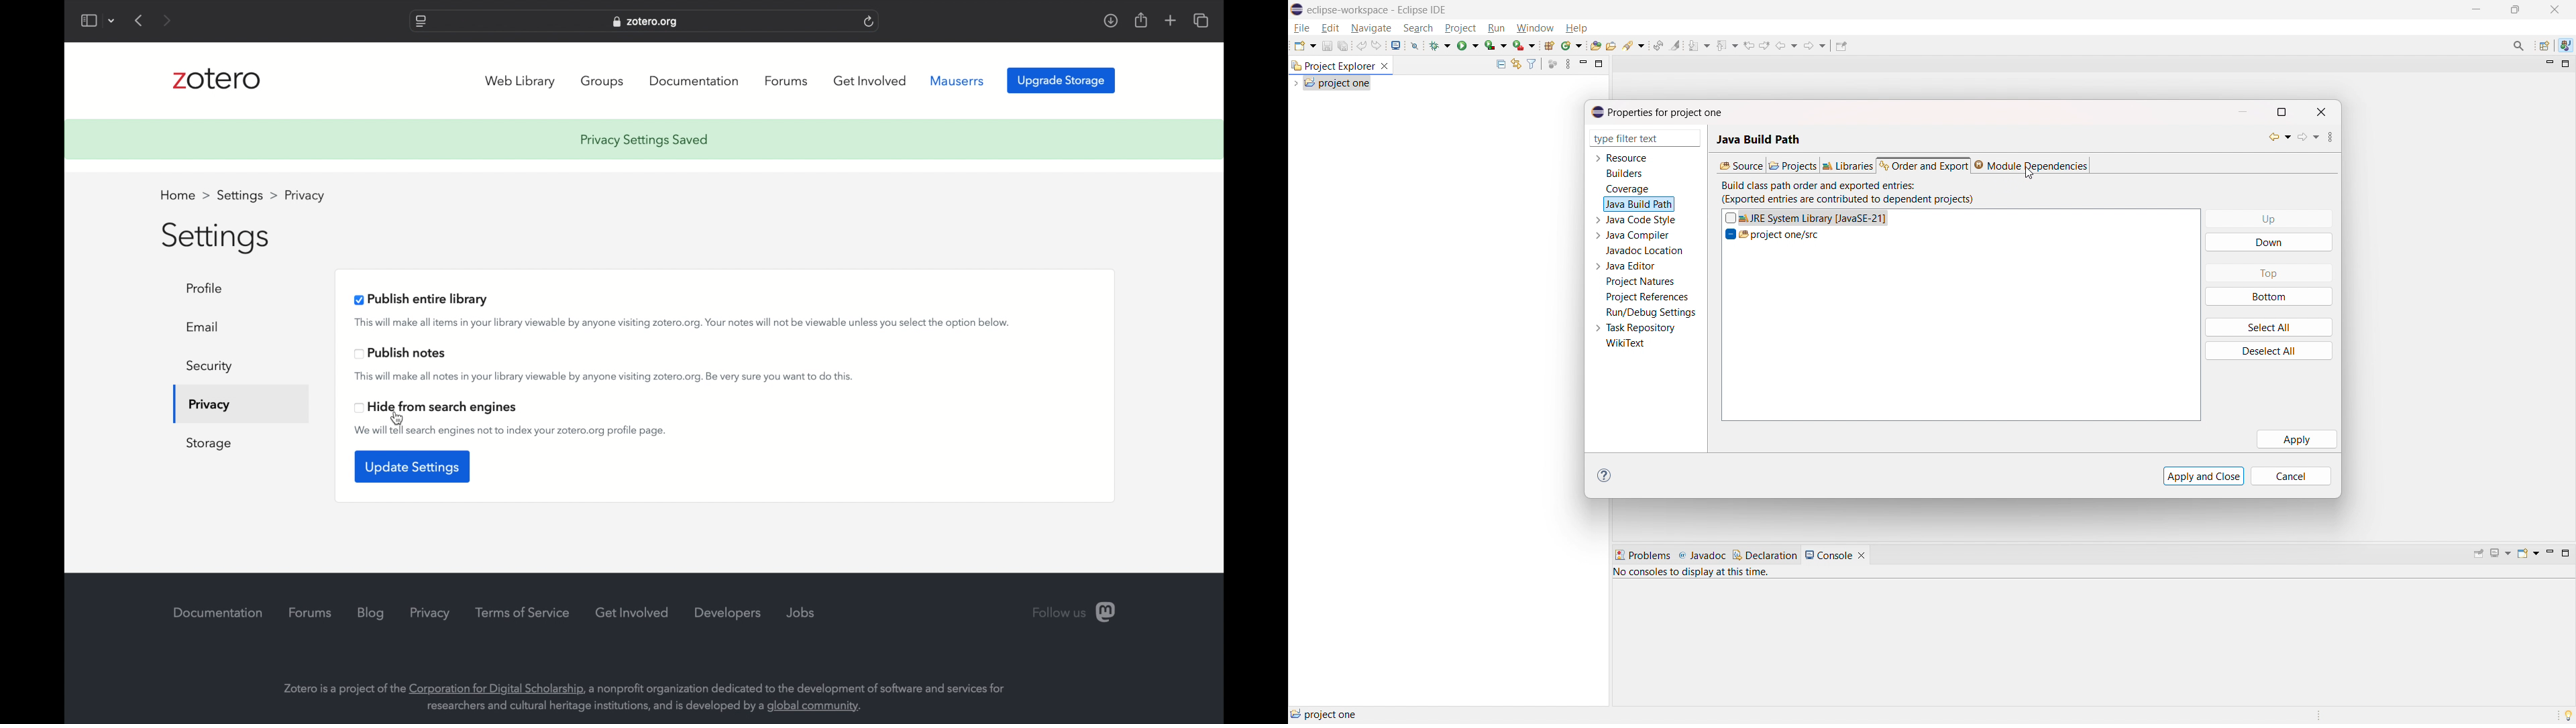 This screenshot has width=2576, height=728. I want to click on Zotero is a project of the Corporation for Digital Scholarship, a nonprofit organization dedicated to the development of software and services for
researchers and cultural heritage institutions, and is developed by a global community., so click(651, 692).